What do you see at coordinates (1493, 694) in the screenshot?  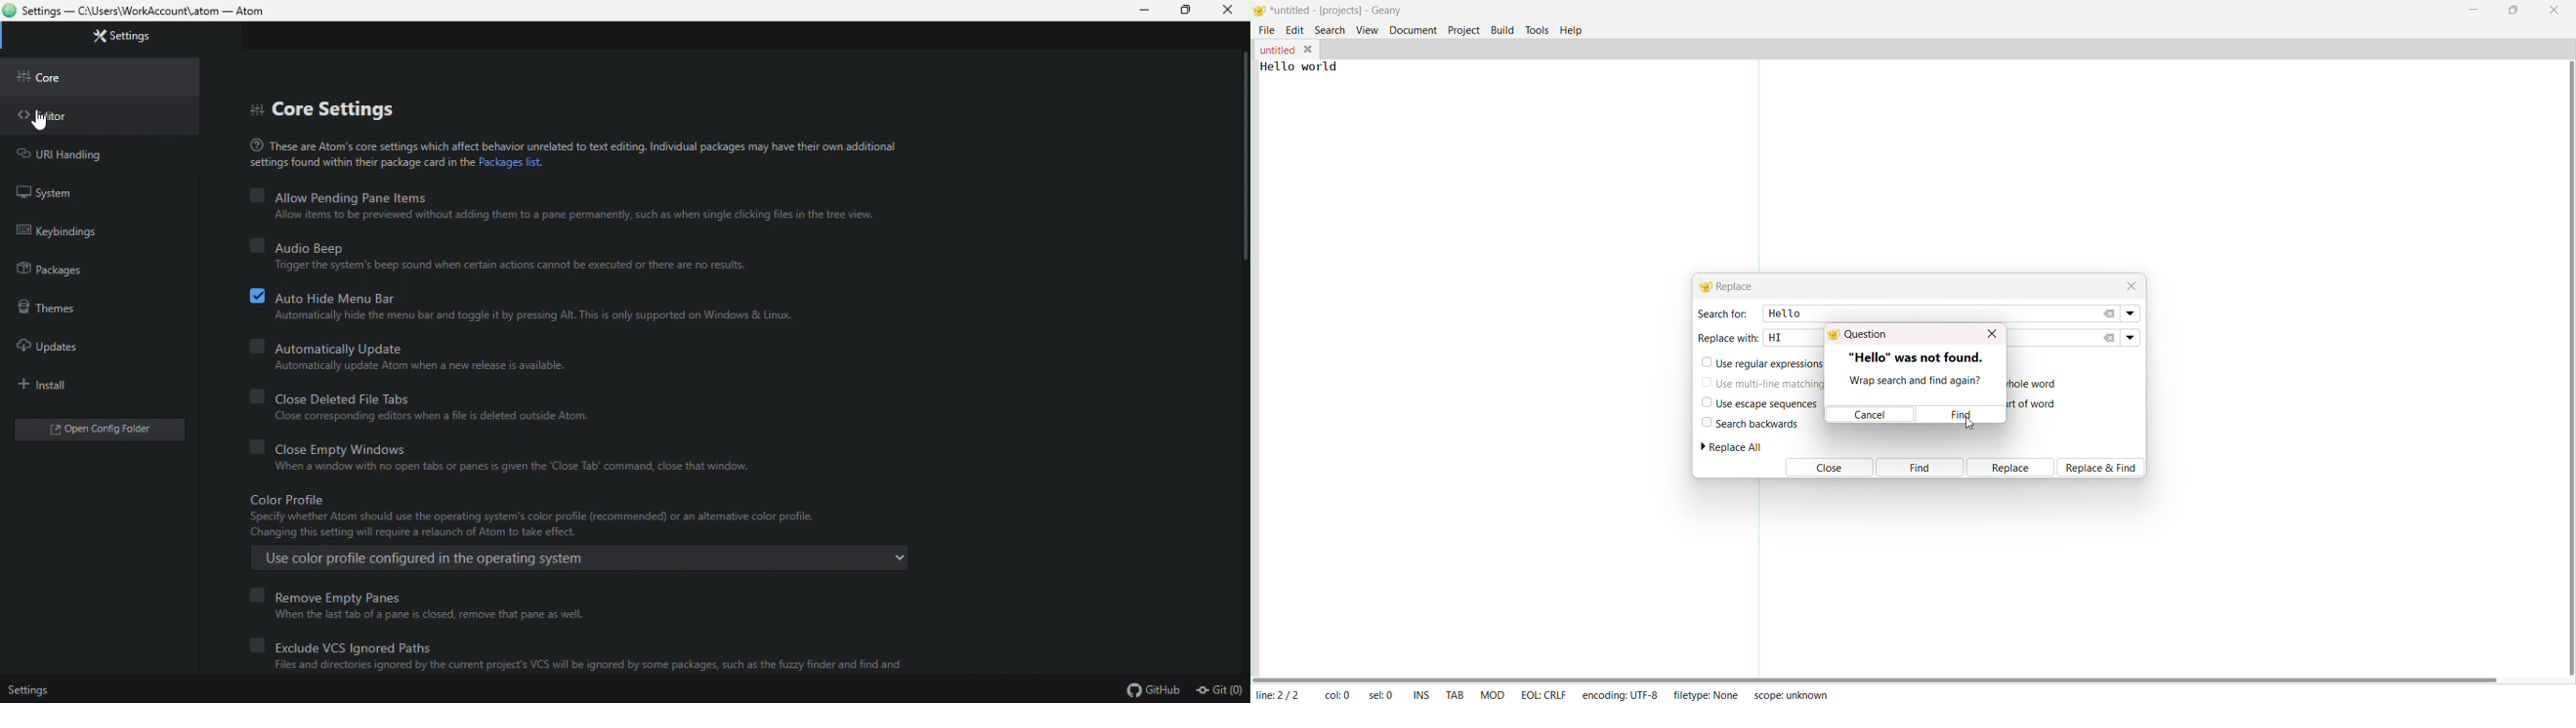 I see `mod` at bounding box center [1493, 694].